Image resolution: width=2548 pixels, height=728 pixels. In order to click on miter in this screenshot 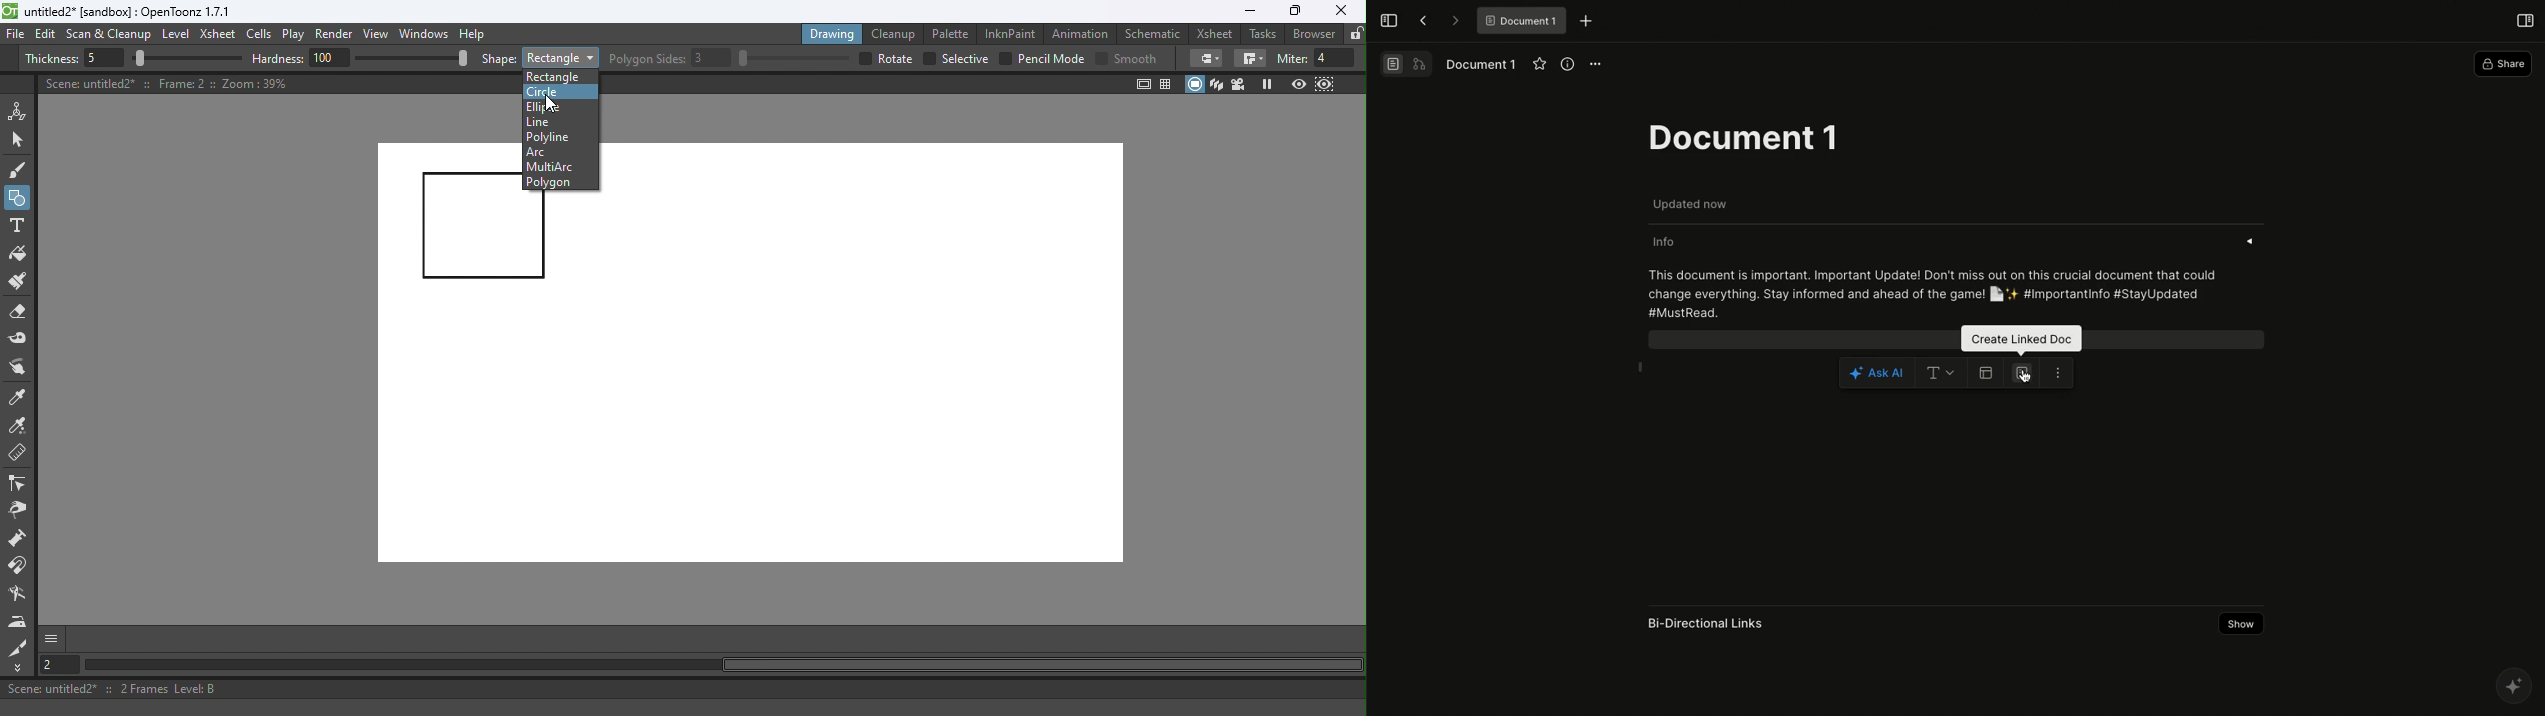, I will do `click(1291, 58)`.